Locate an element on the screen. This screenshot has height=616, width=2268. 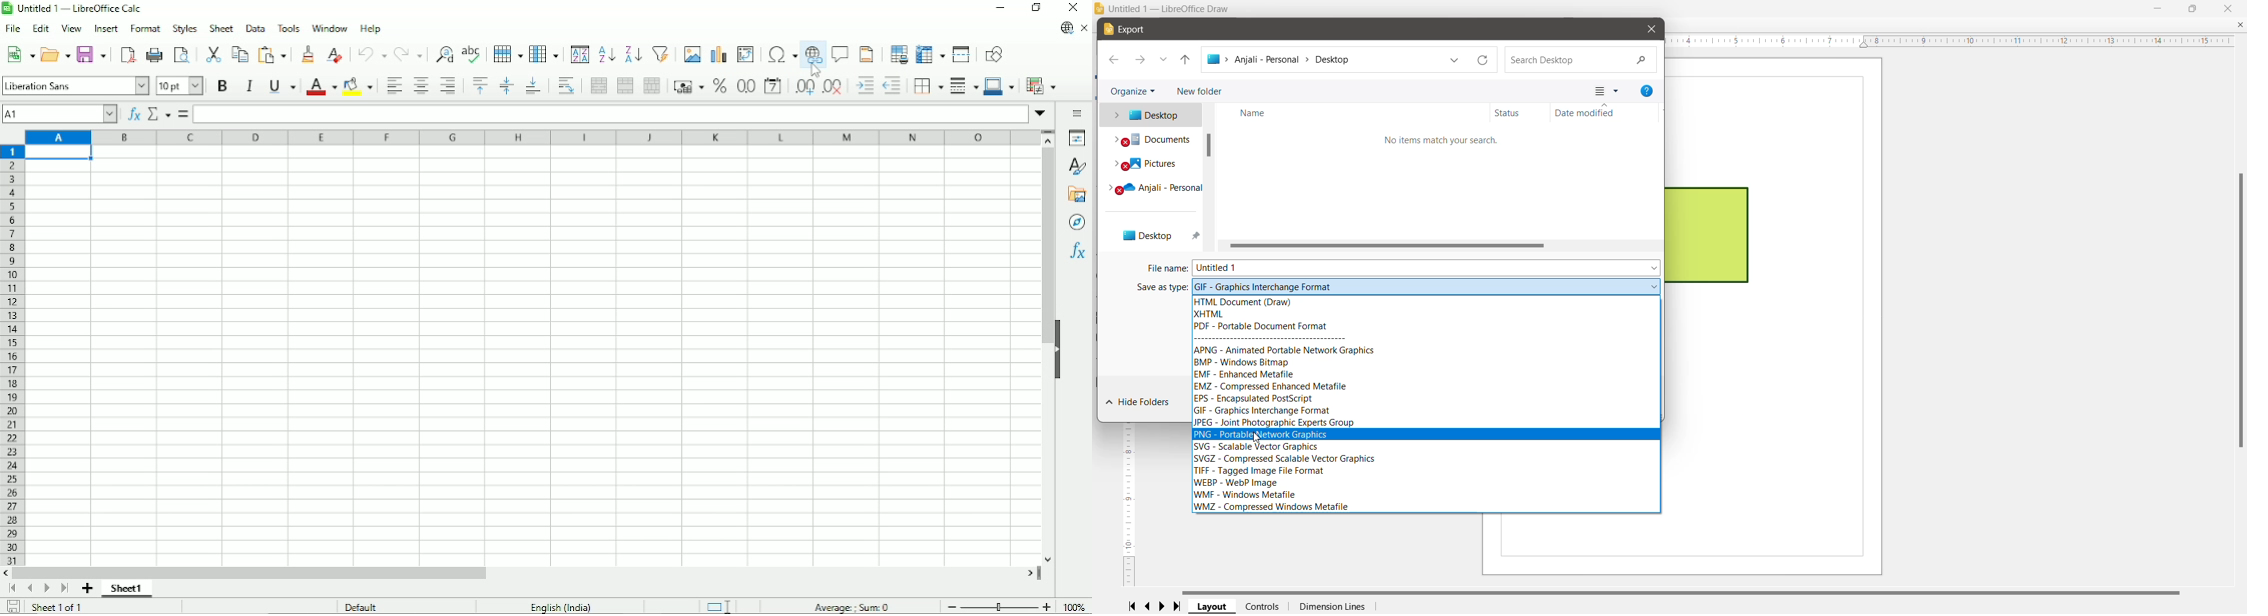
Center vertically is located at coordinates (506, 86).